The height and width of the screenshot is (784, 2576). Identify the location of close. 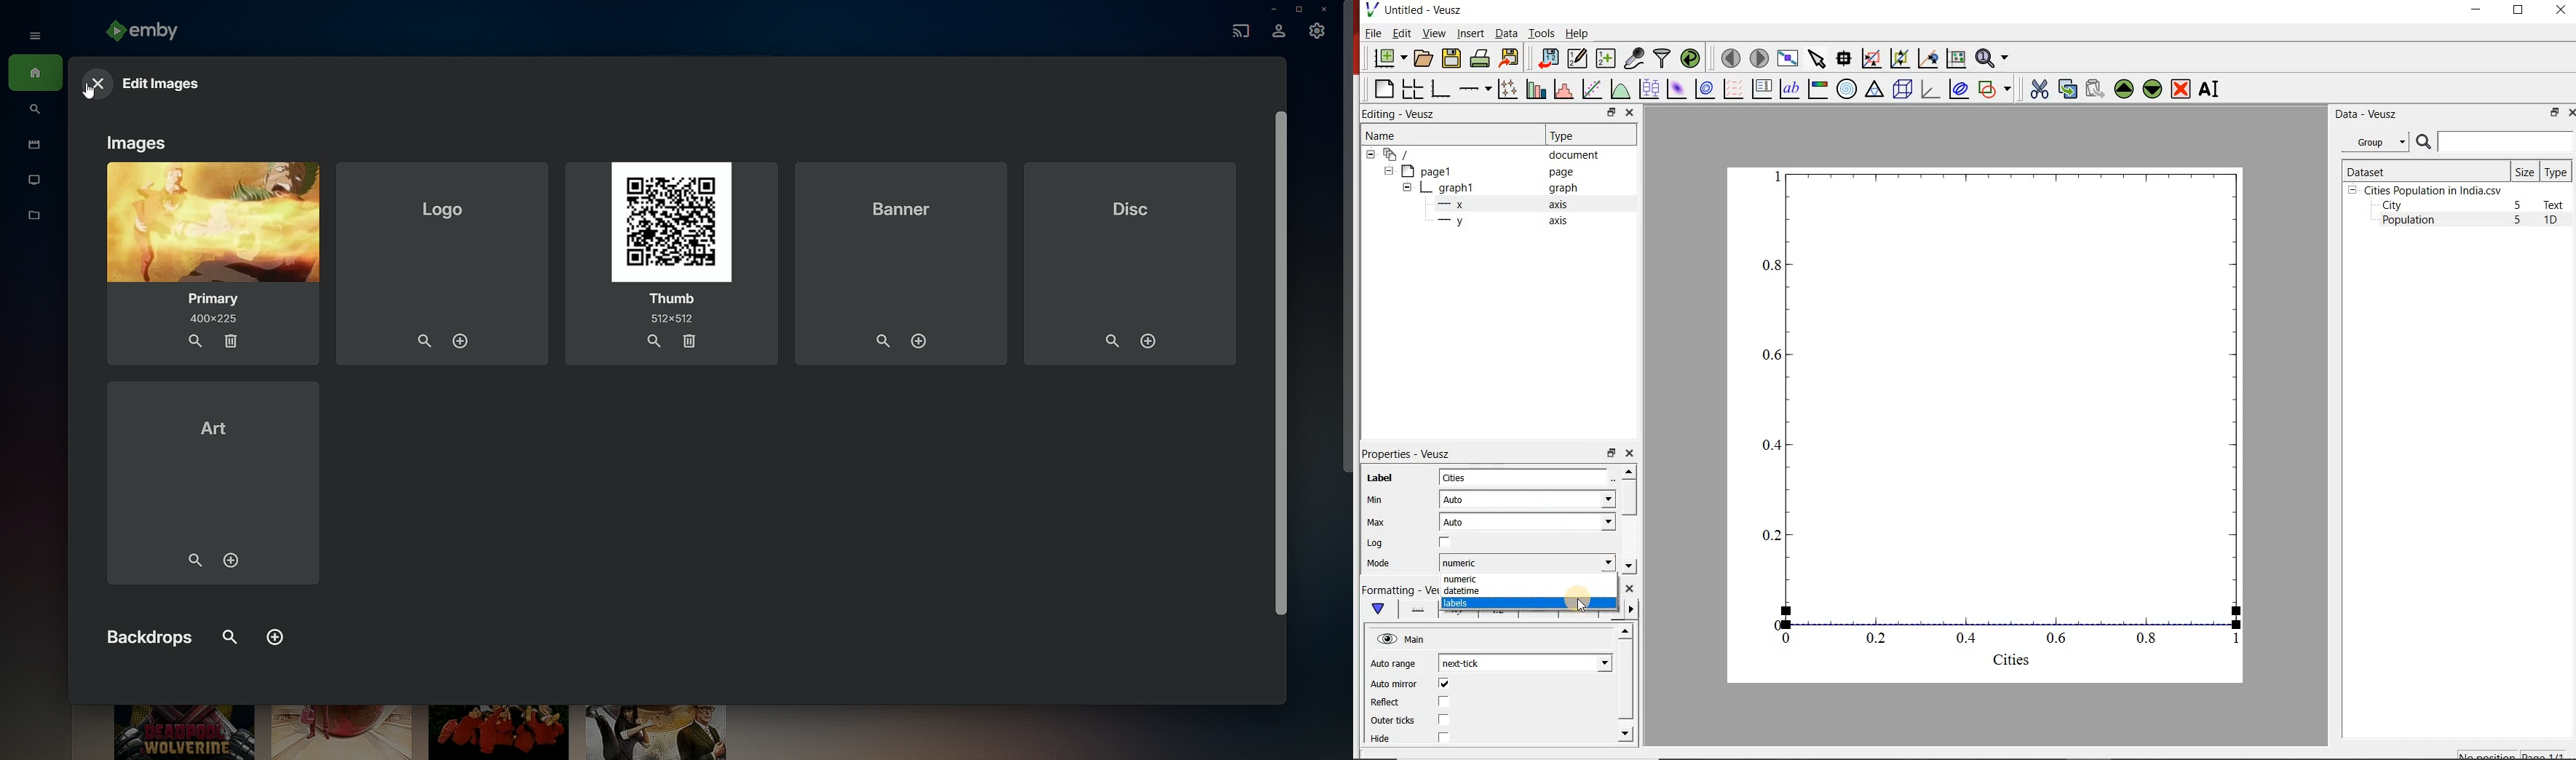
(1629, 454).